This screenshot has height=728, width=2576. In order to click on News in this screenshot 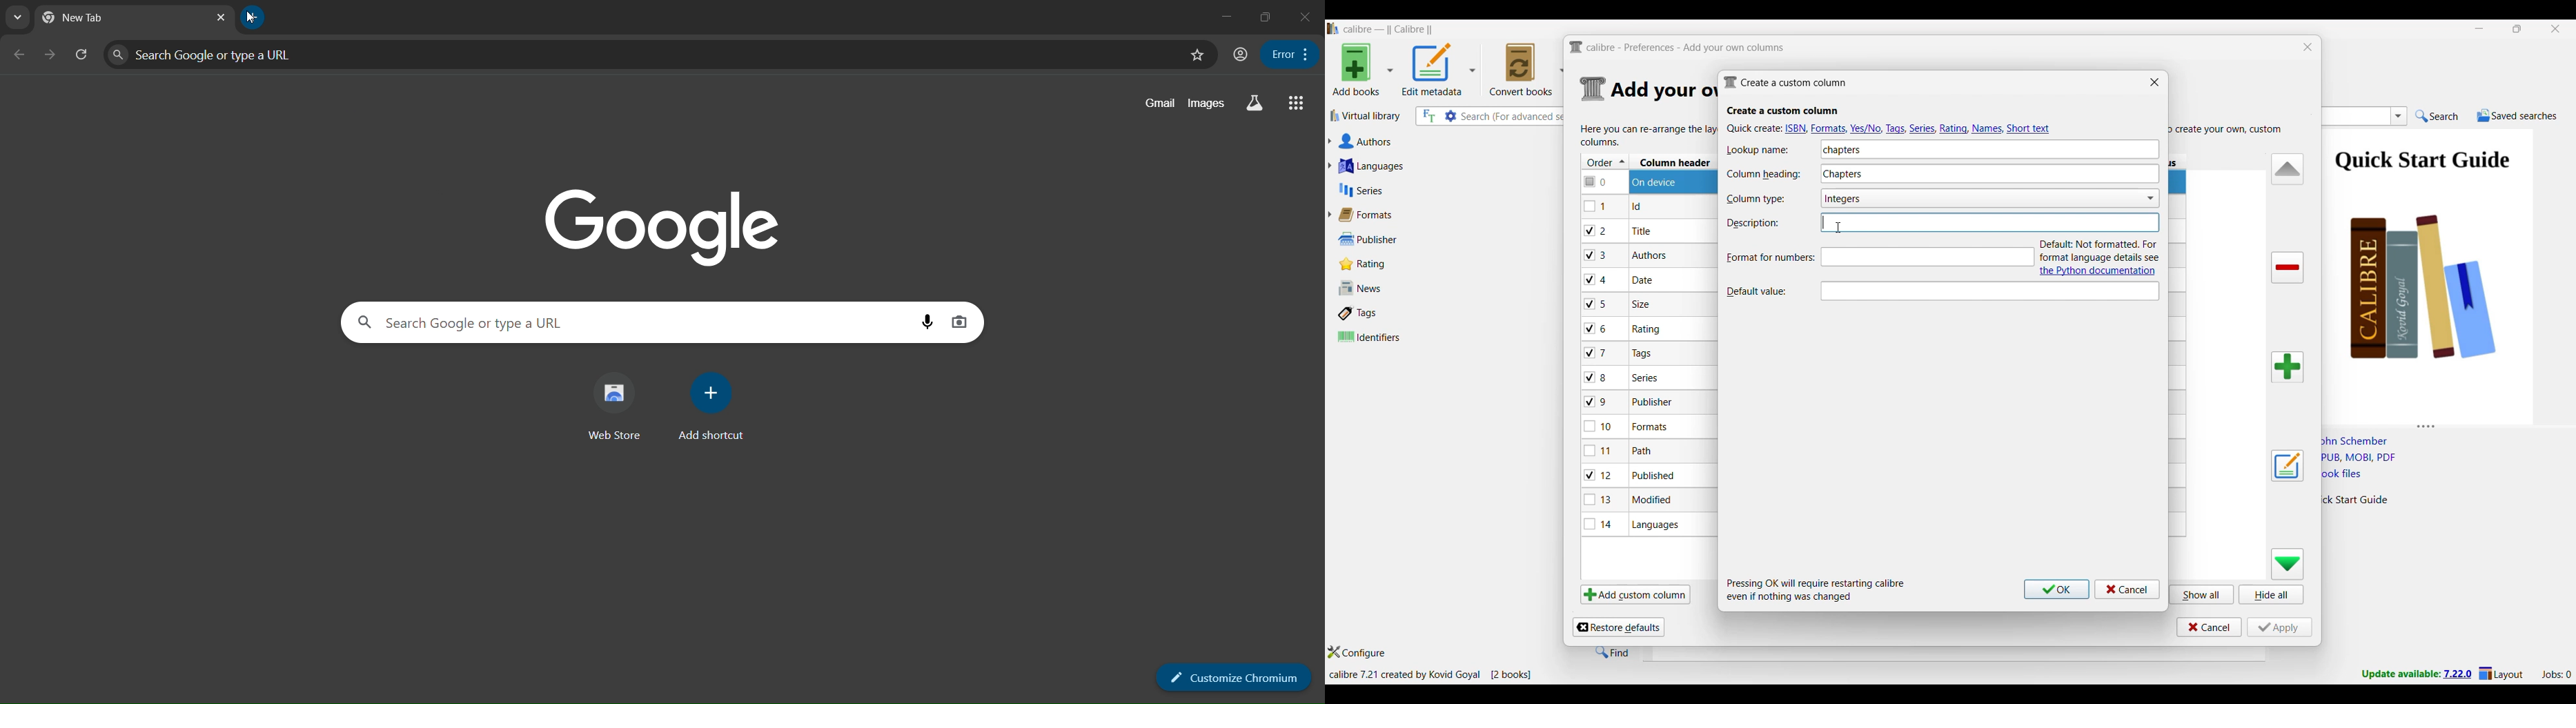, I will do `click(1386, 288)`.